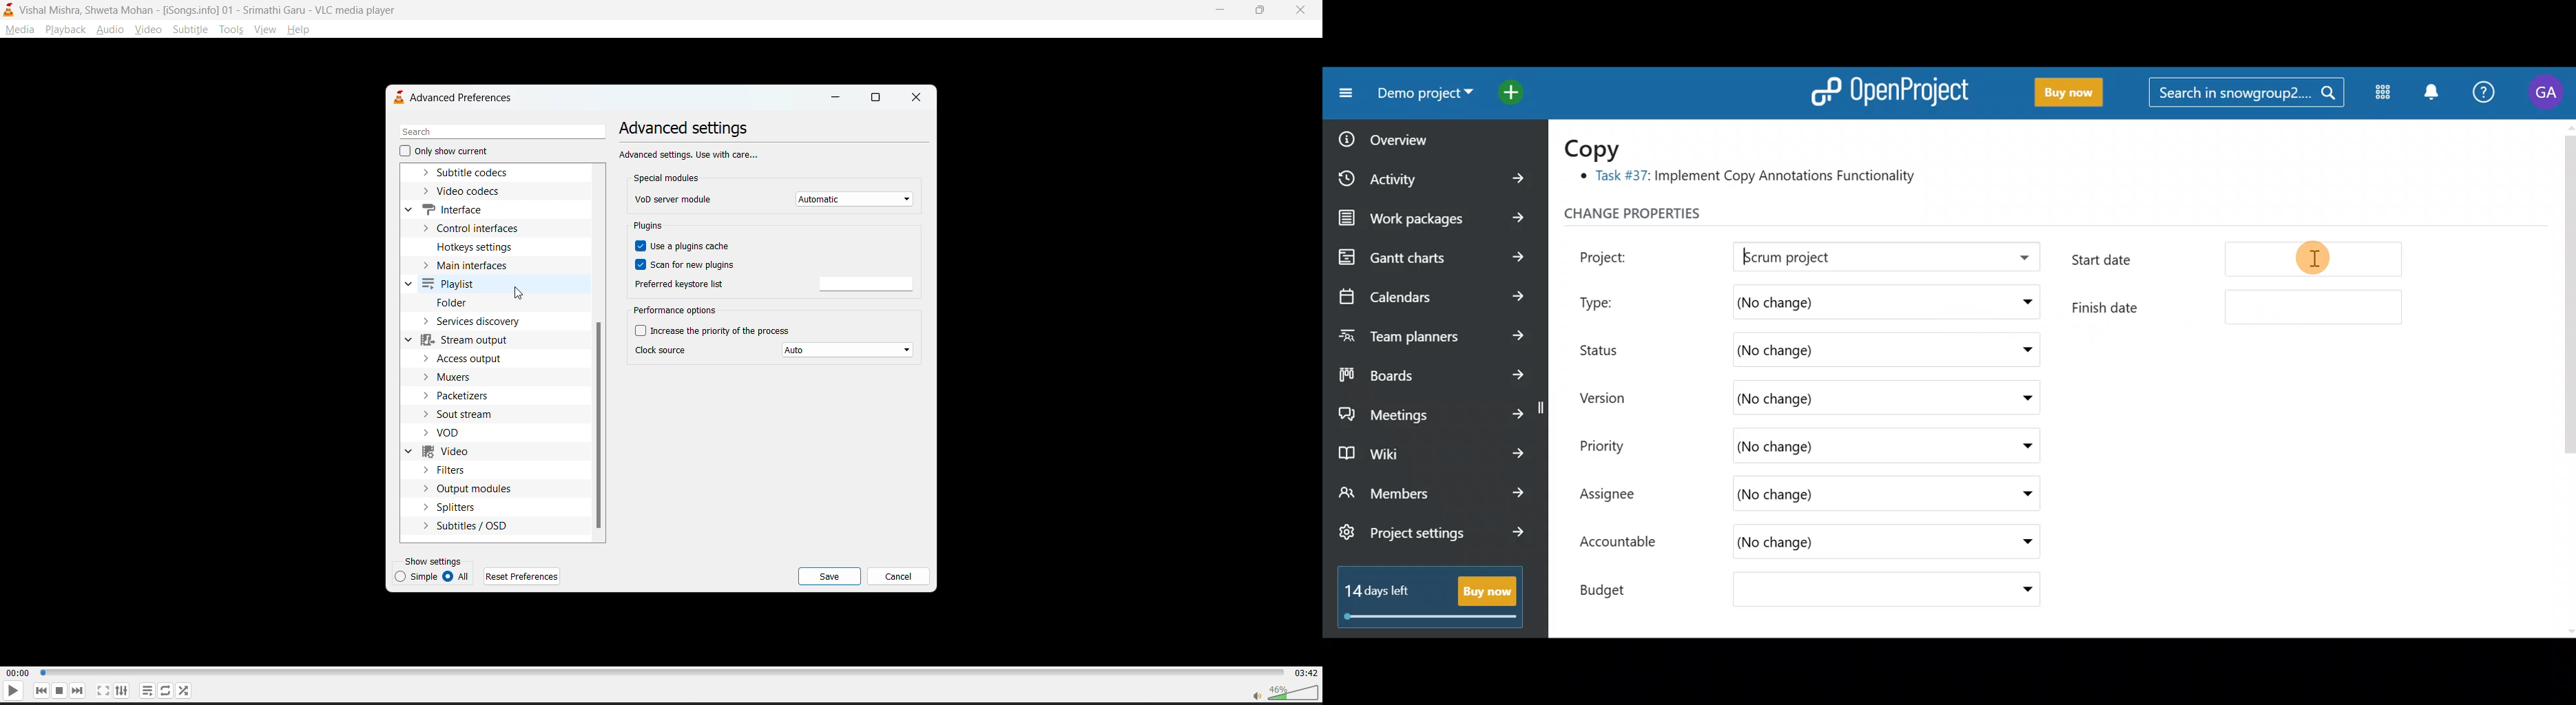 The height and width of the screenshot is (728, 2576). I want to click on vod server module, so click(674, 198).